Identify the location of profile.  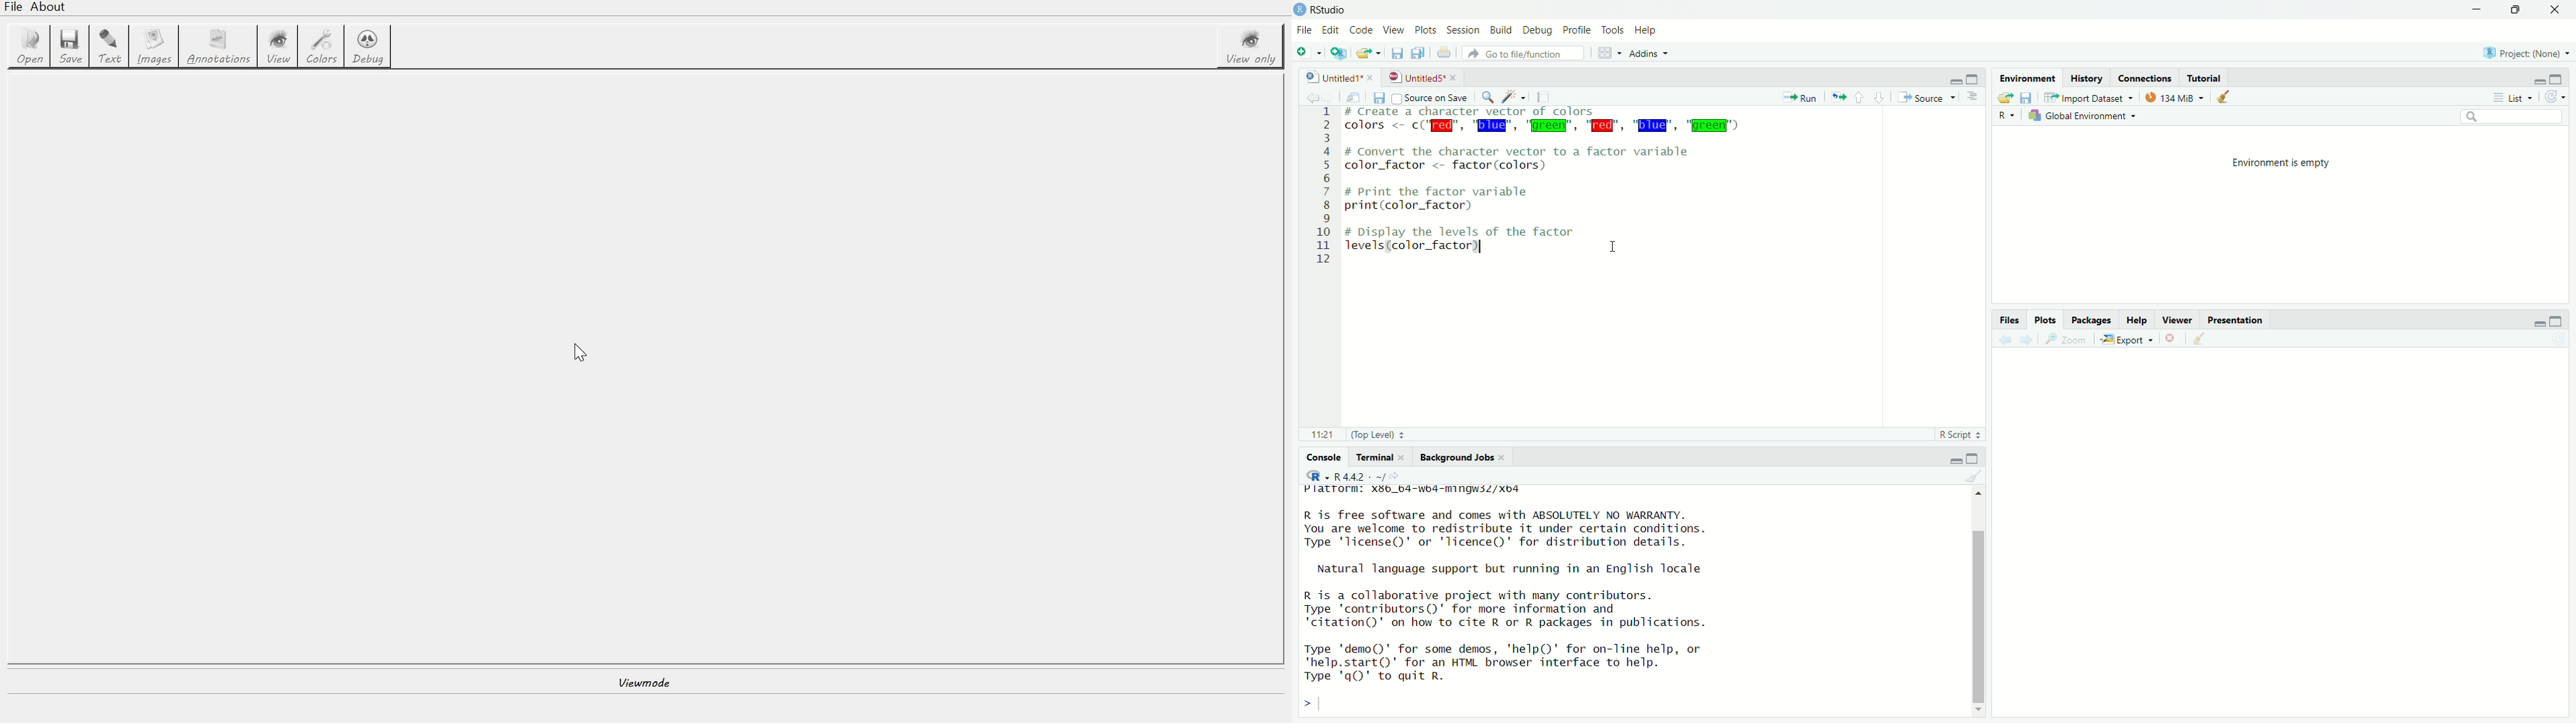
(1576, 30).